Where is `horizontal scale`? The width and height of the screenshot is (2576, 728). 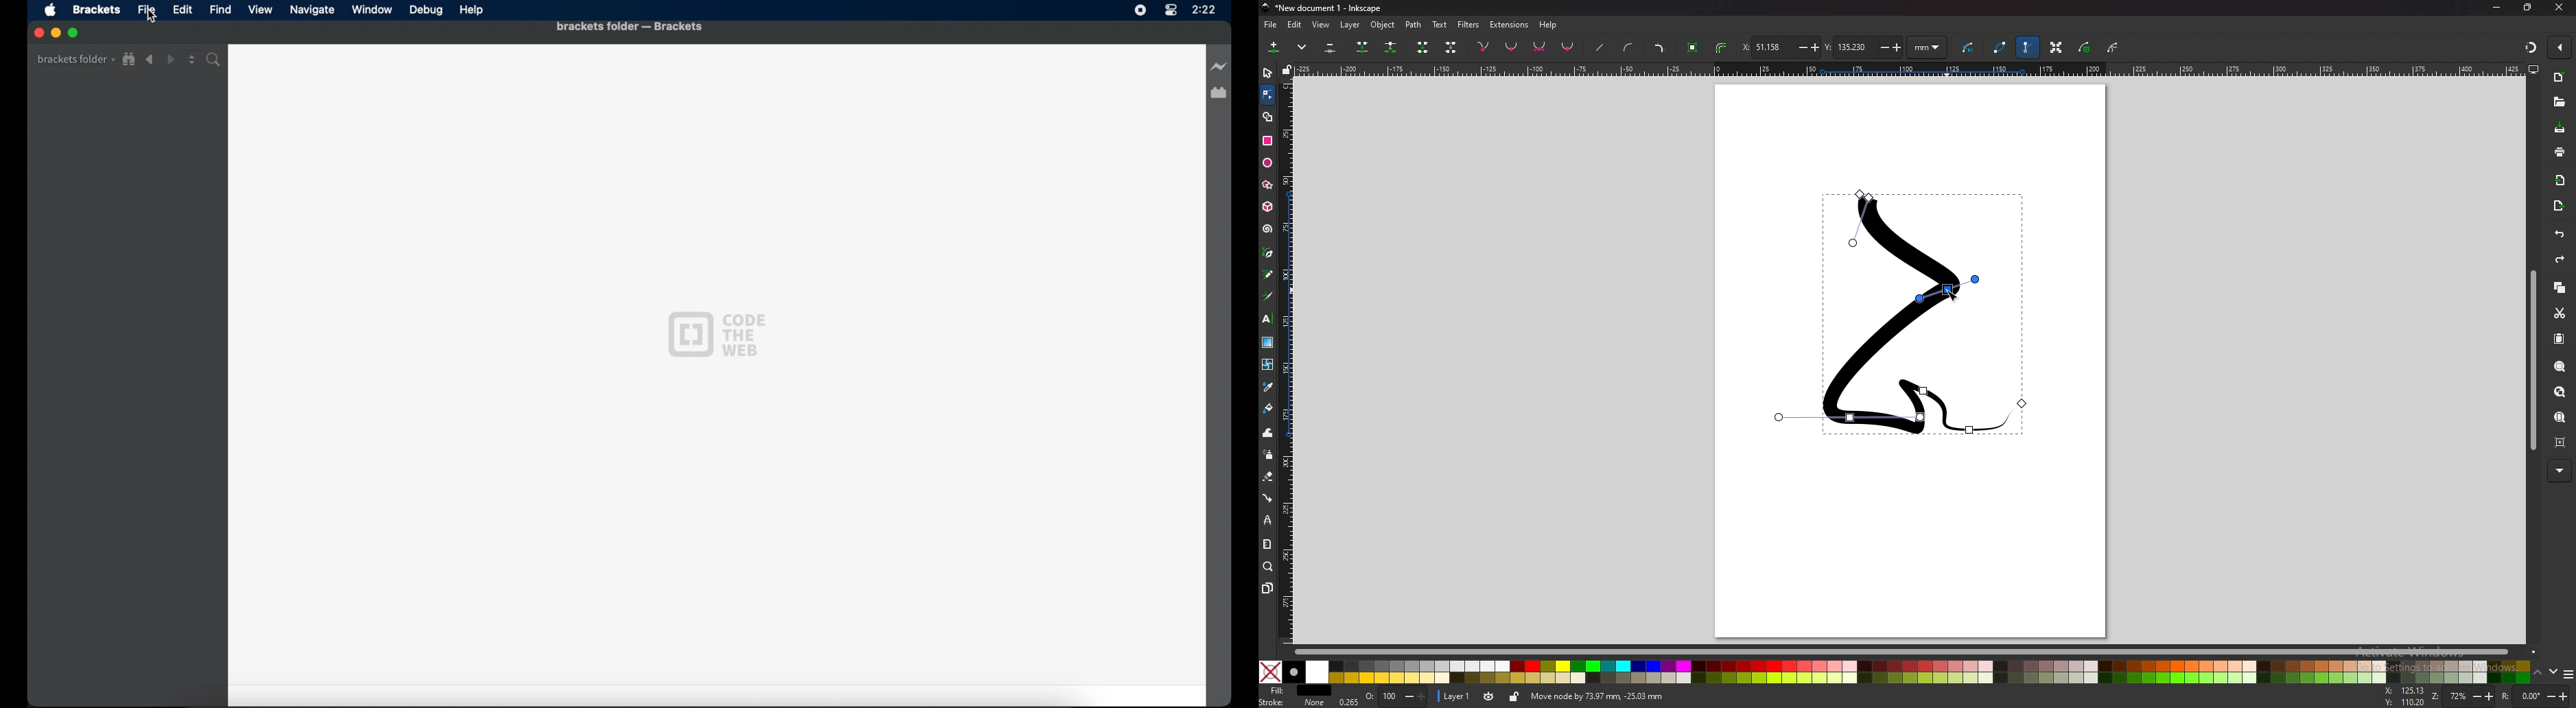 horizontal scale is located at coordinates (1908, 71).